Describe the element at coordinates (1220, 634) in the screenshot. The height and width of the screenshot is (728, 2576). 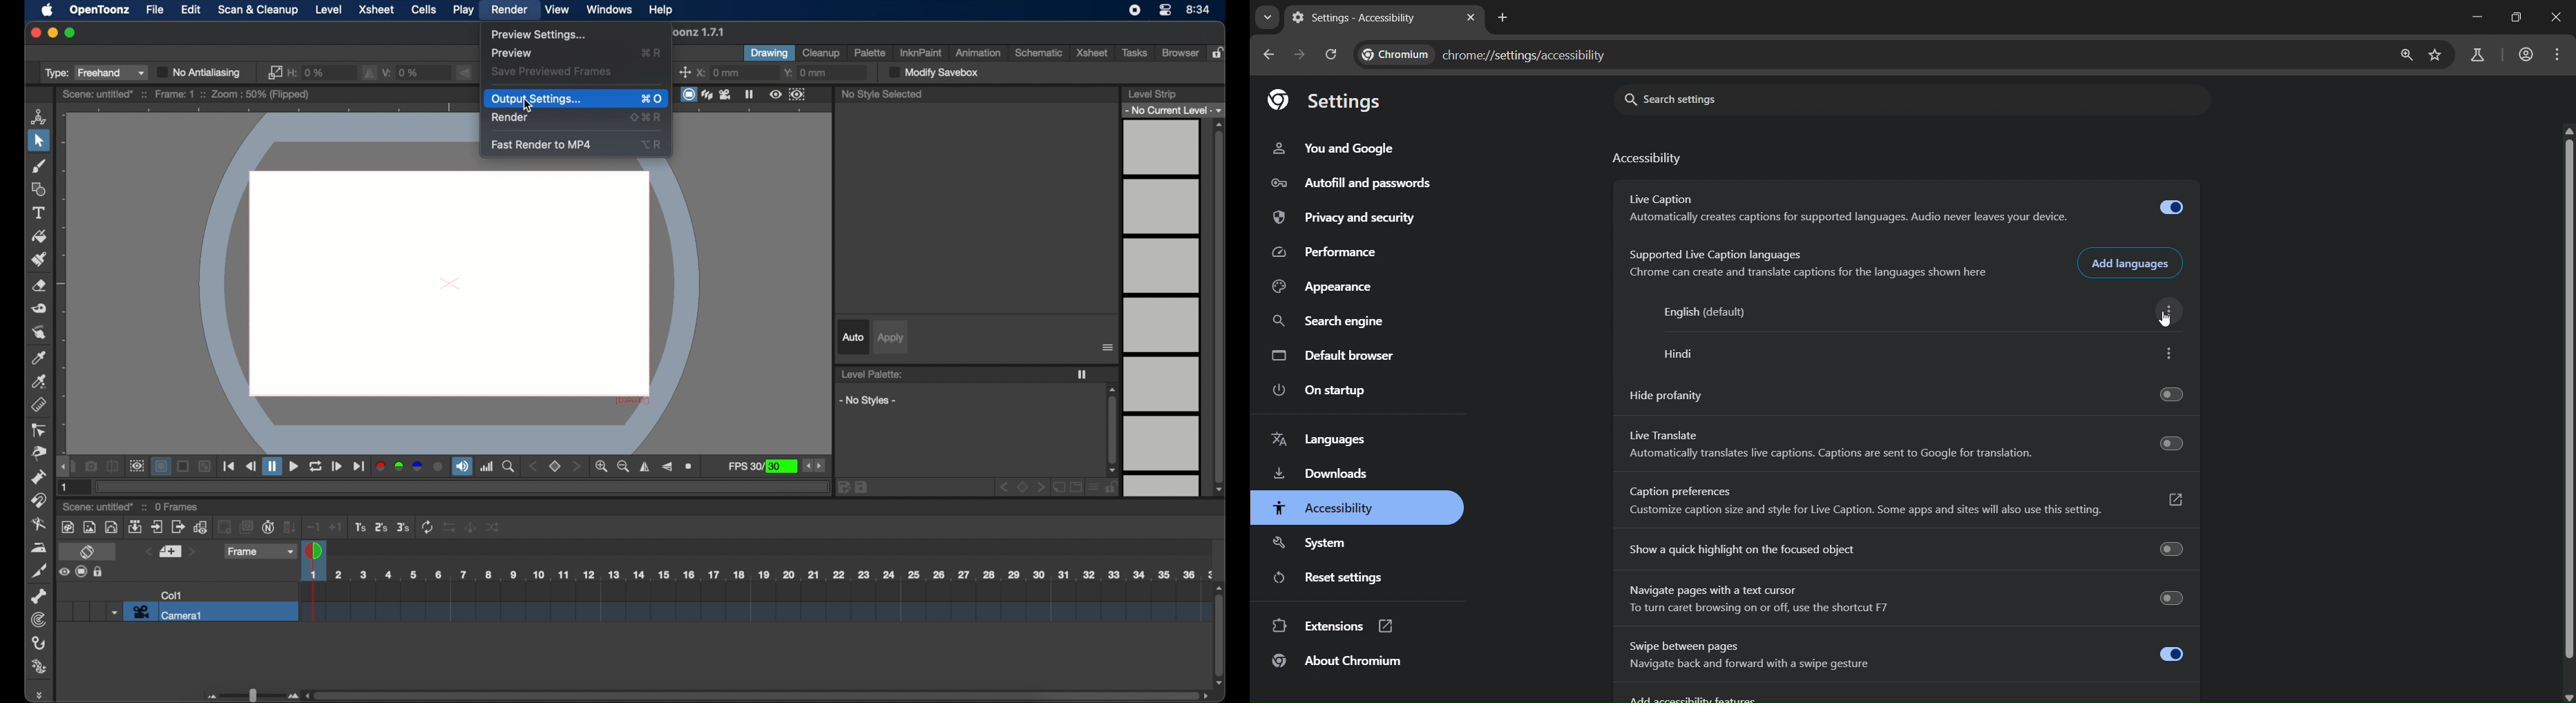
I see `scroll box` at that location.